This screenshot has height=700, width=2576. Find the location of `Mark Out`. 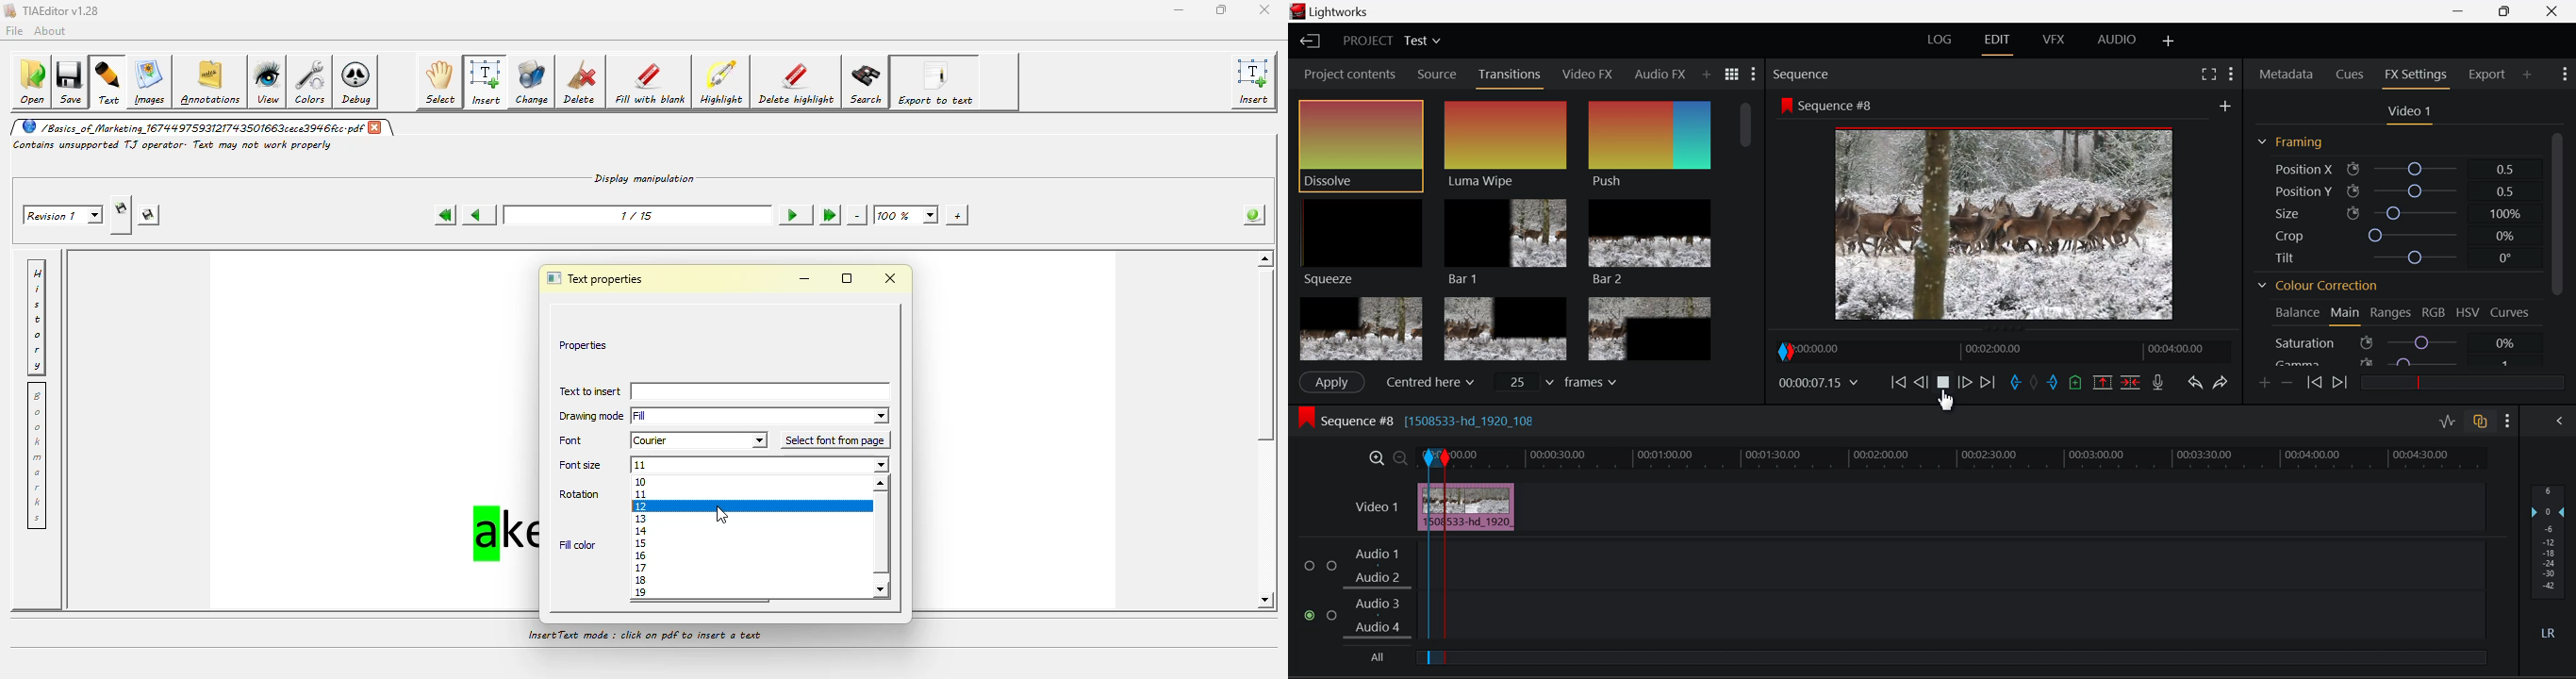

Mark Out is located at coordinates (2053, 384).